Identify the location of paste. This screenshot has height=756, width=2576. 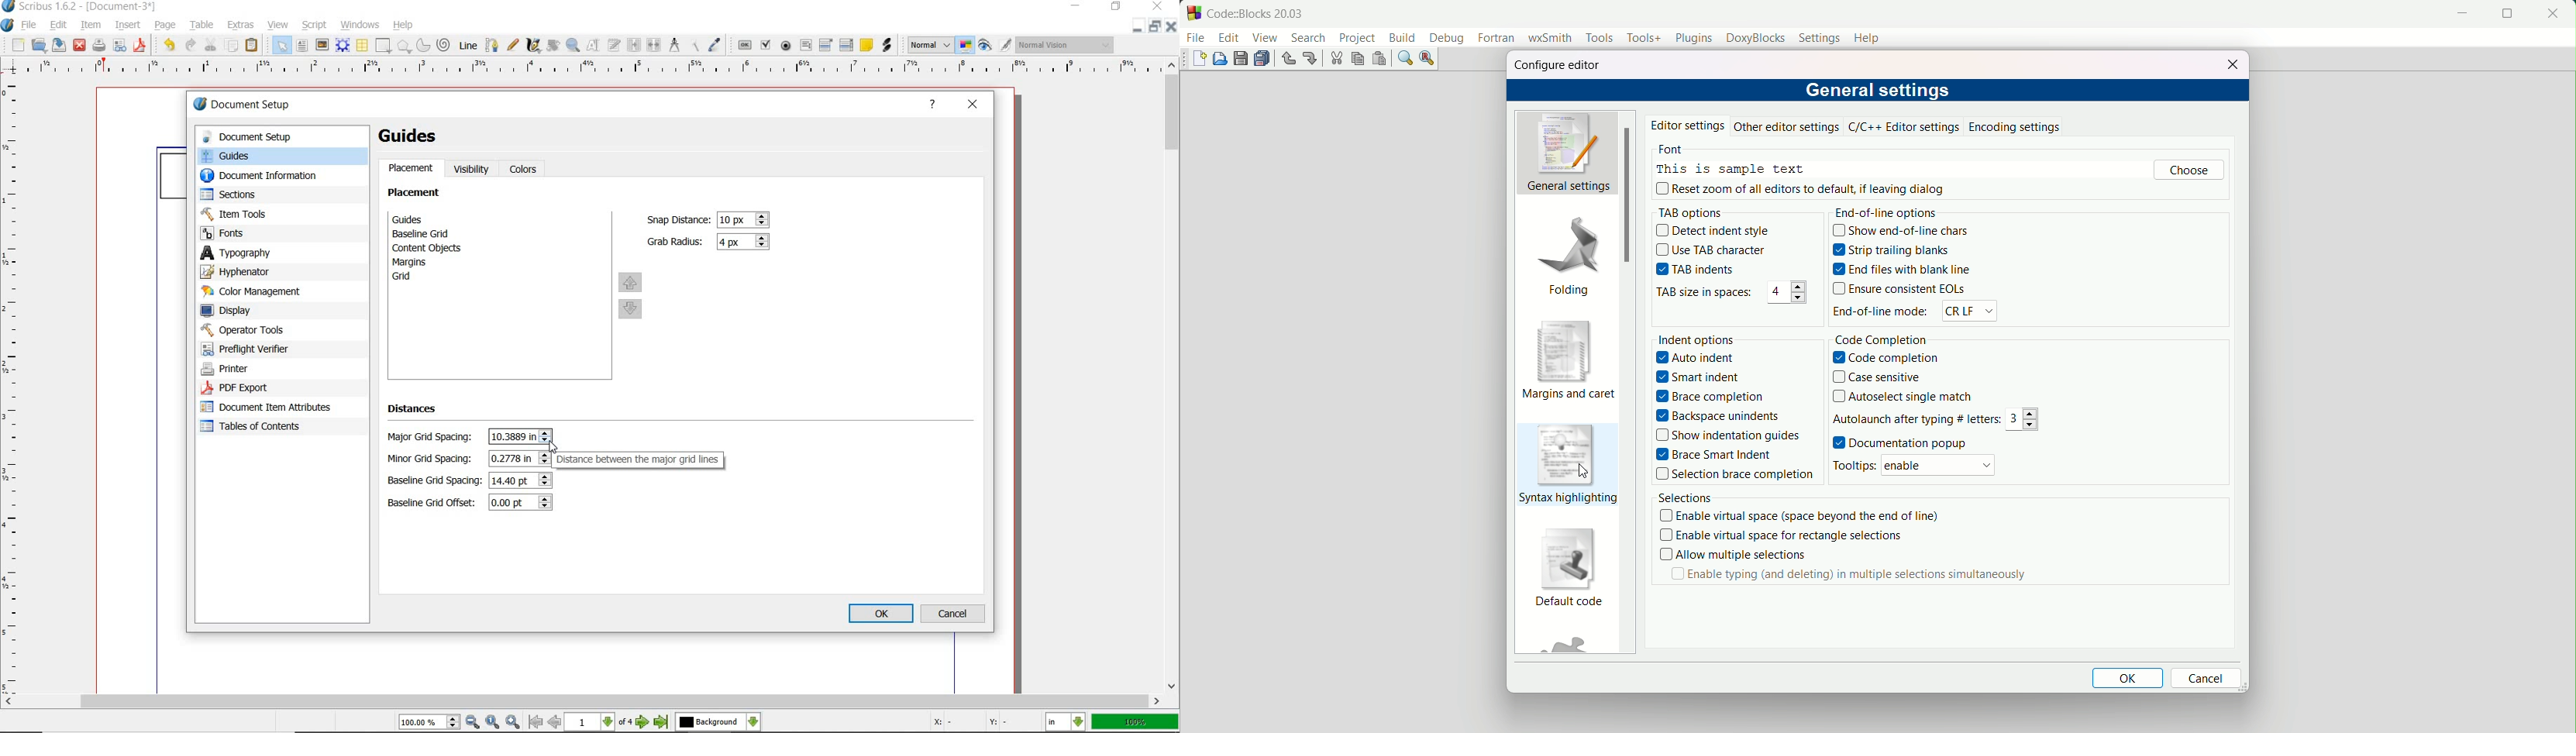
(254, 46).